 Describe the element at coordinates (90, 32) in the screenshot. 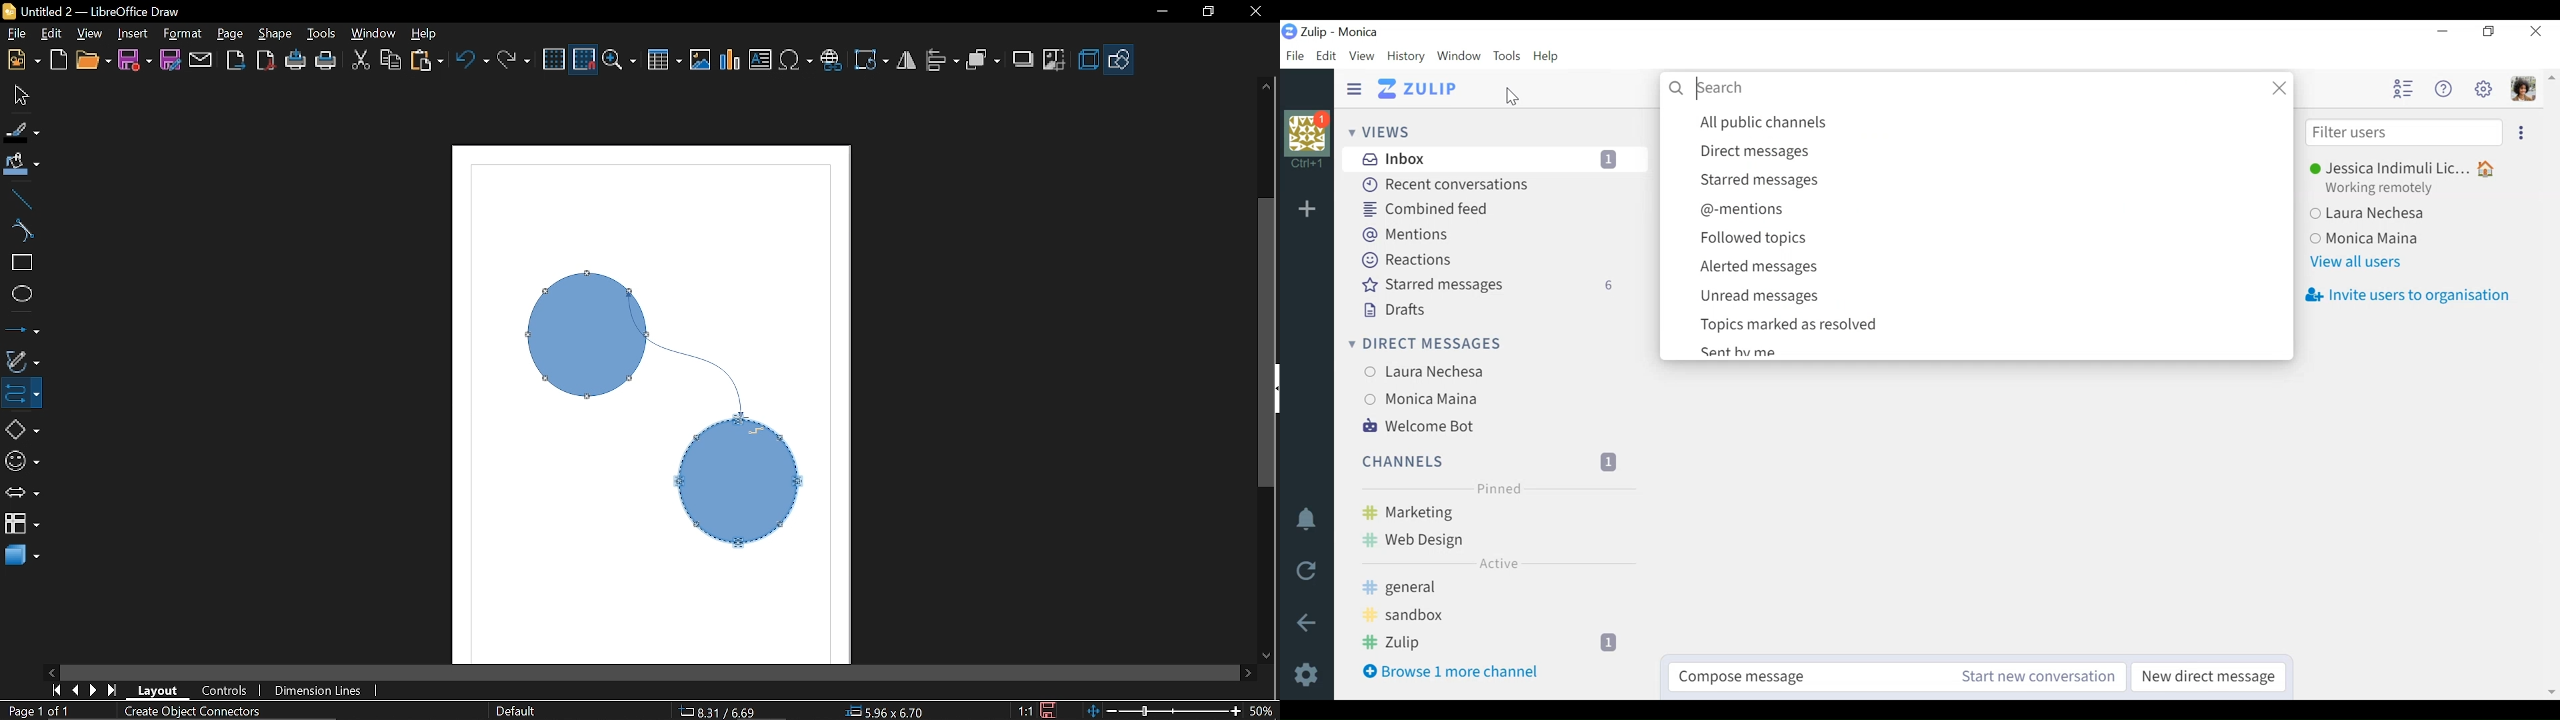

I see `View` at that location.